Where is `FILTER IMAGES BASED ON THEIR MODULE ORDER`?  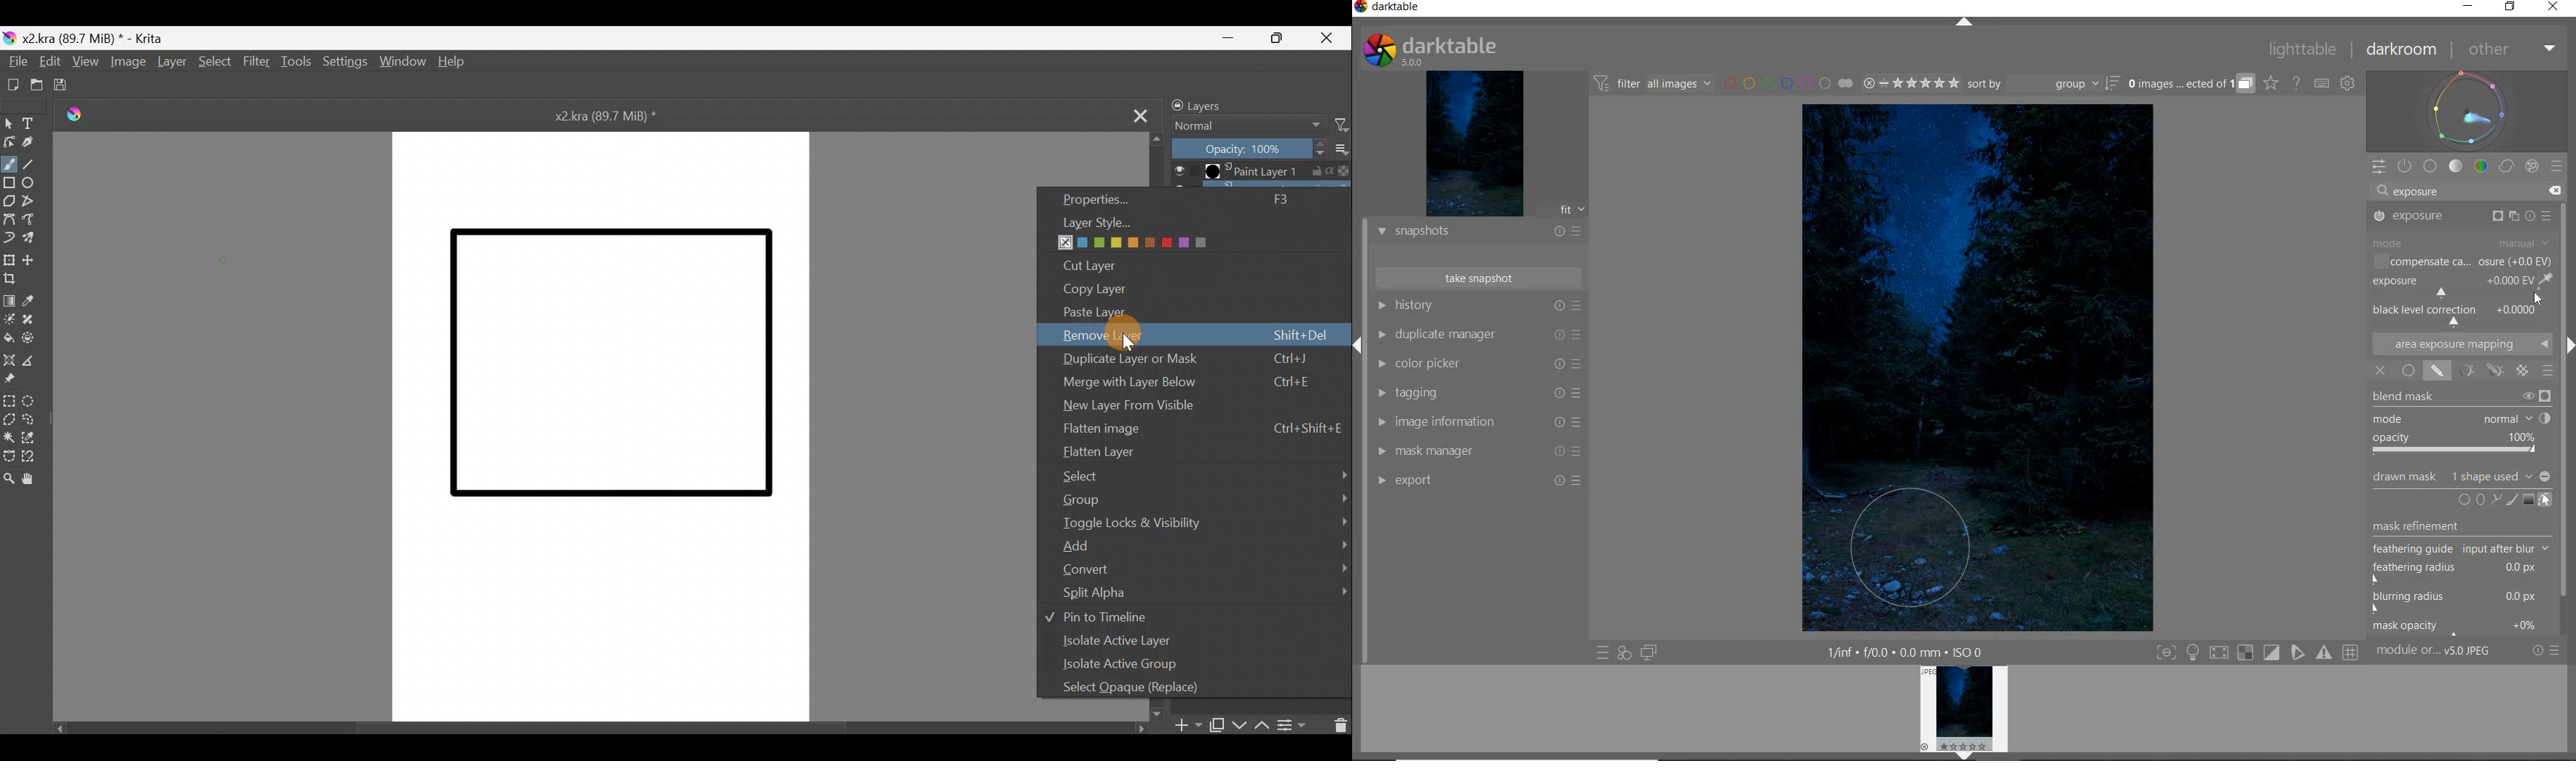
FILTER IMAGES BASED ON THEIR MODULE ORDER is located at coordinates (1654, 85).